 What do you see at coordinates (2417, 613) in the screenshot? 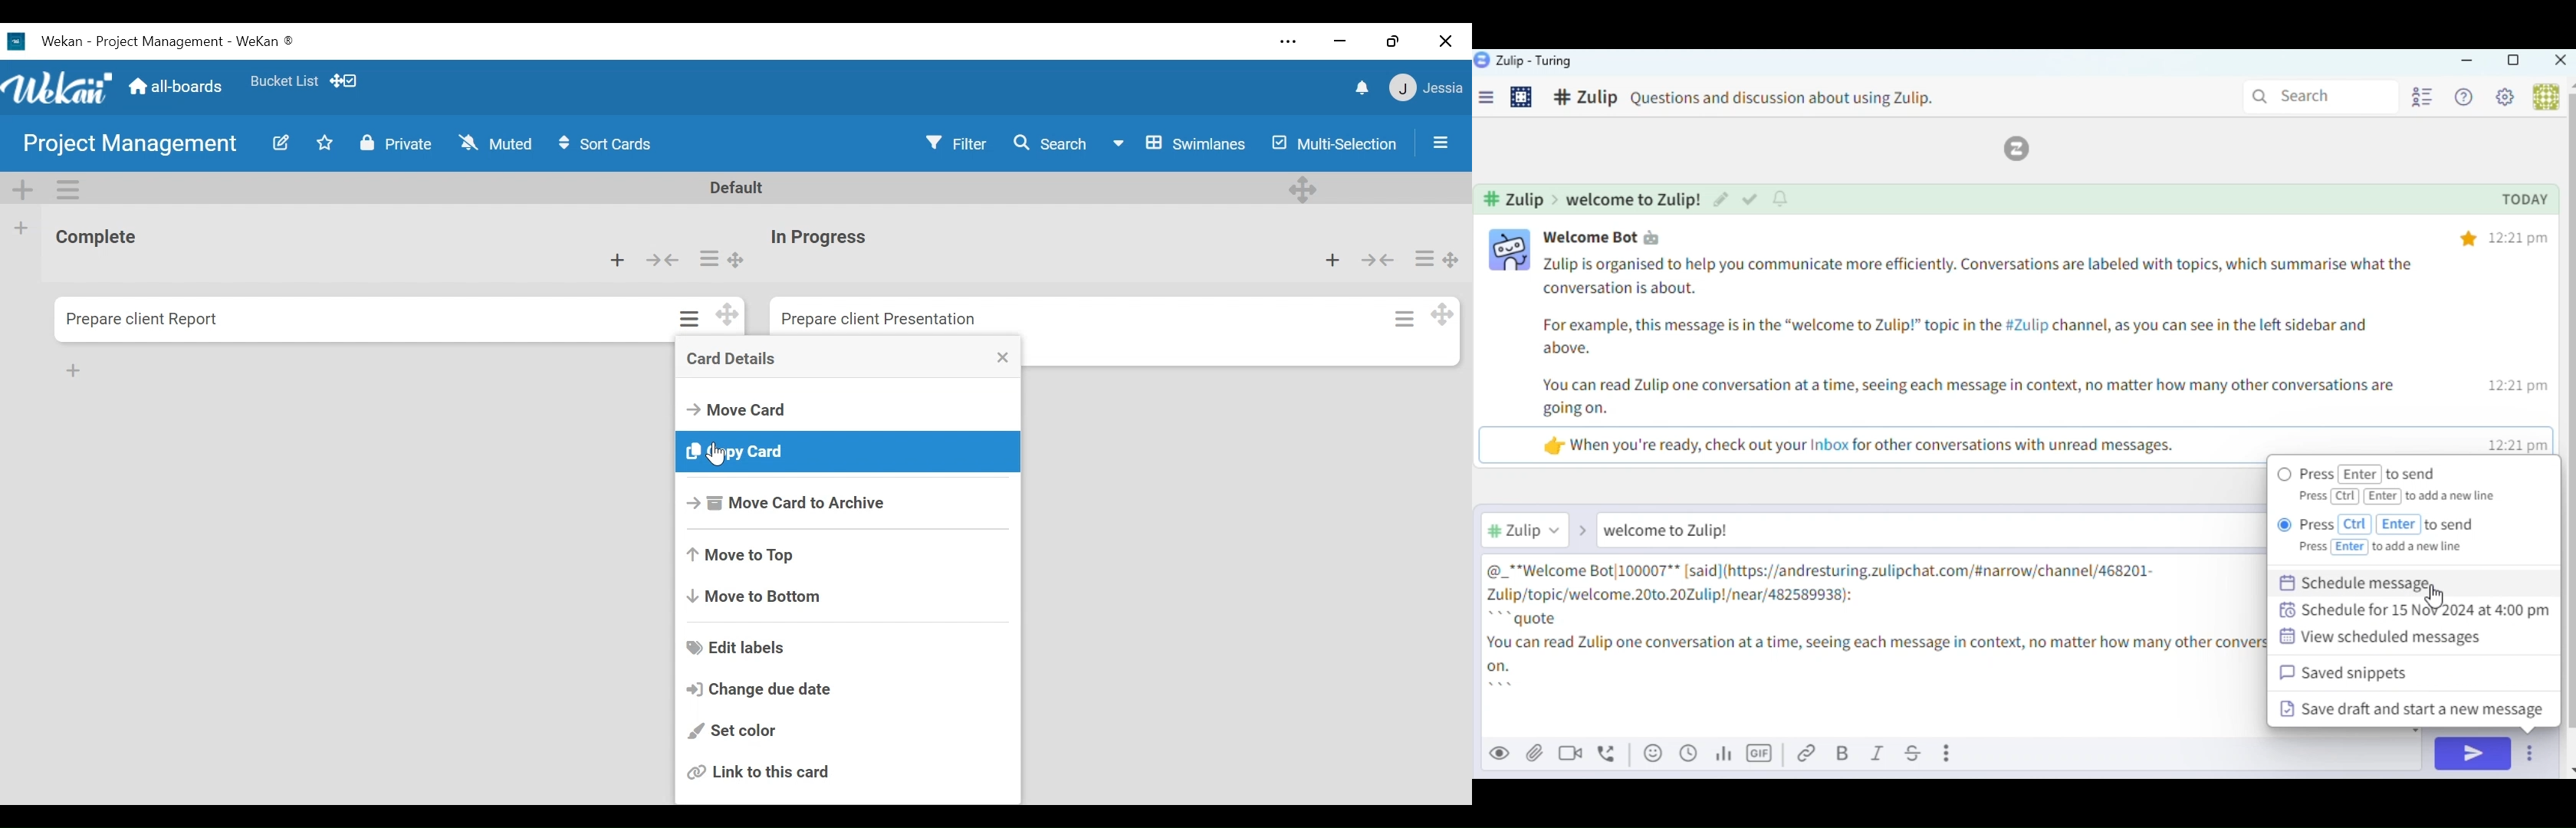
I see `Schedule for 15 Nov 2024 at 4:00PM` at bounding box center [2417, 613].